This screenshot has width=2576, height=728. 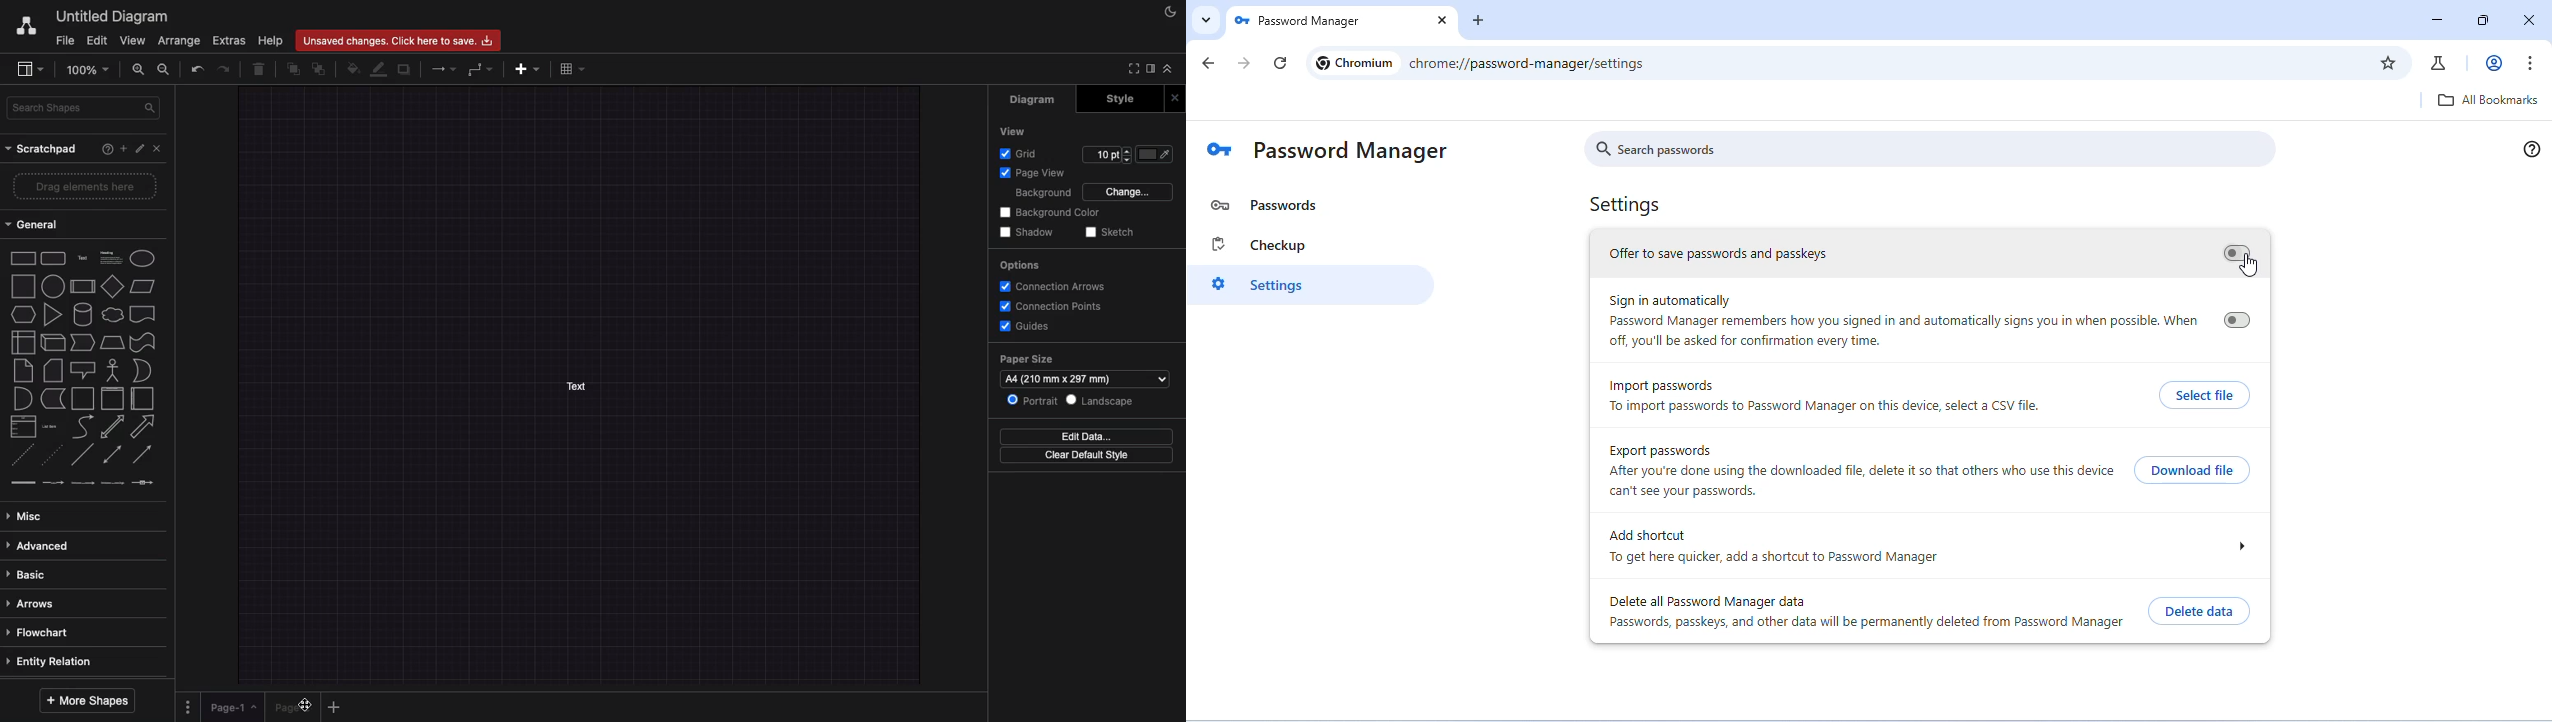 What do you see at coordinates (159, 151) in the screenshot?
I see `Close` at bounding box center [159, 151].